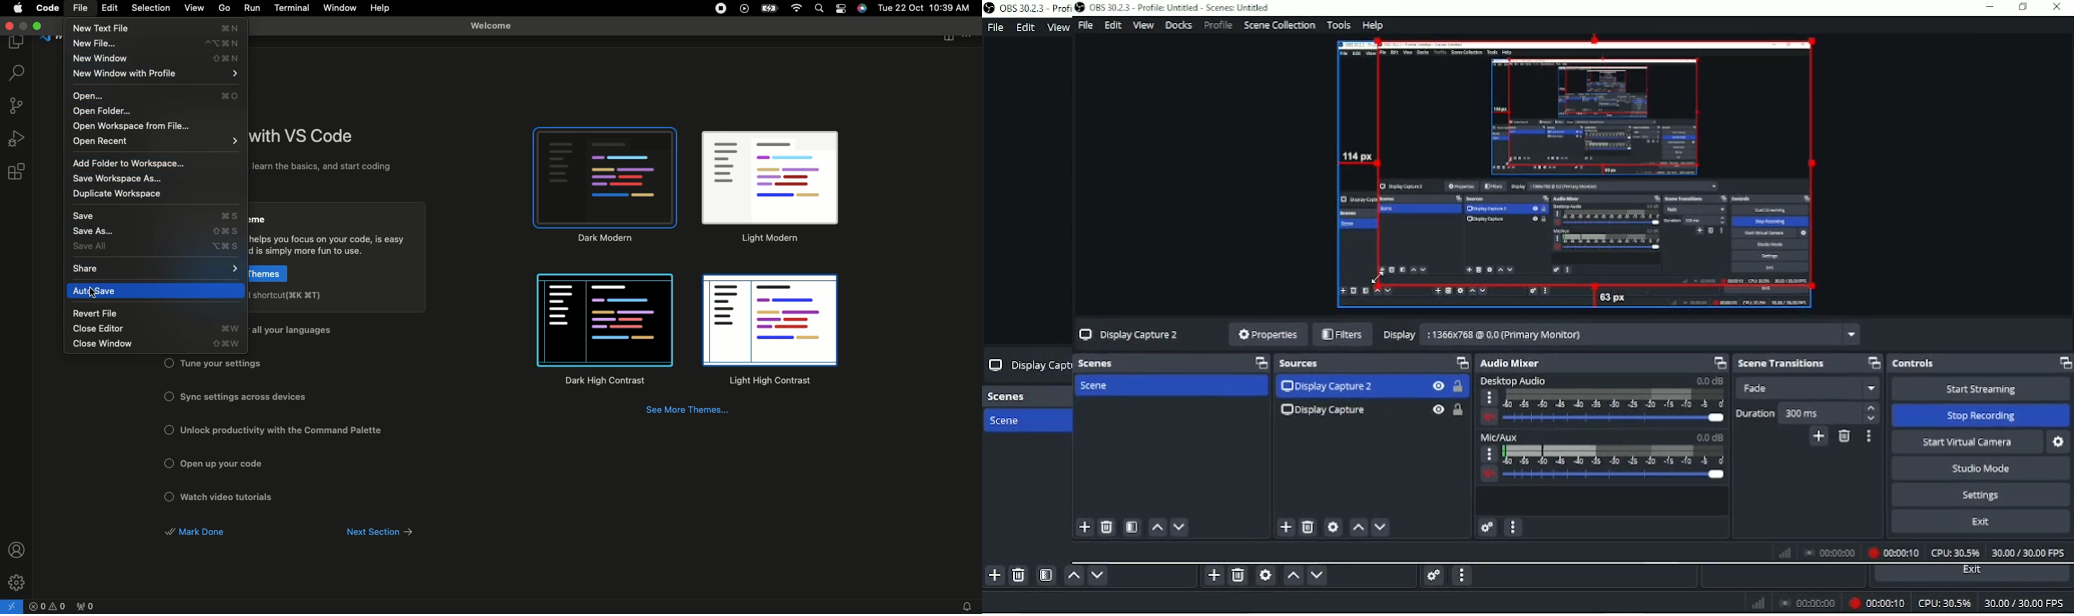 The image size is (2100, 616). I want to click on Move source(s) down, so click(1318, 576).